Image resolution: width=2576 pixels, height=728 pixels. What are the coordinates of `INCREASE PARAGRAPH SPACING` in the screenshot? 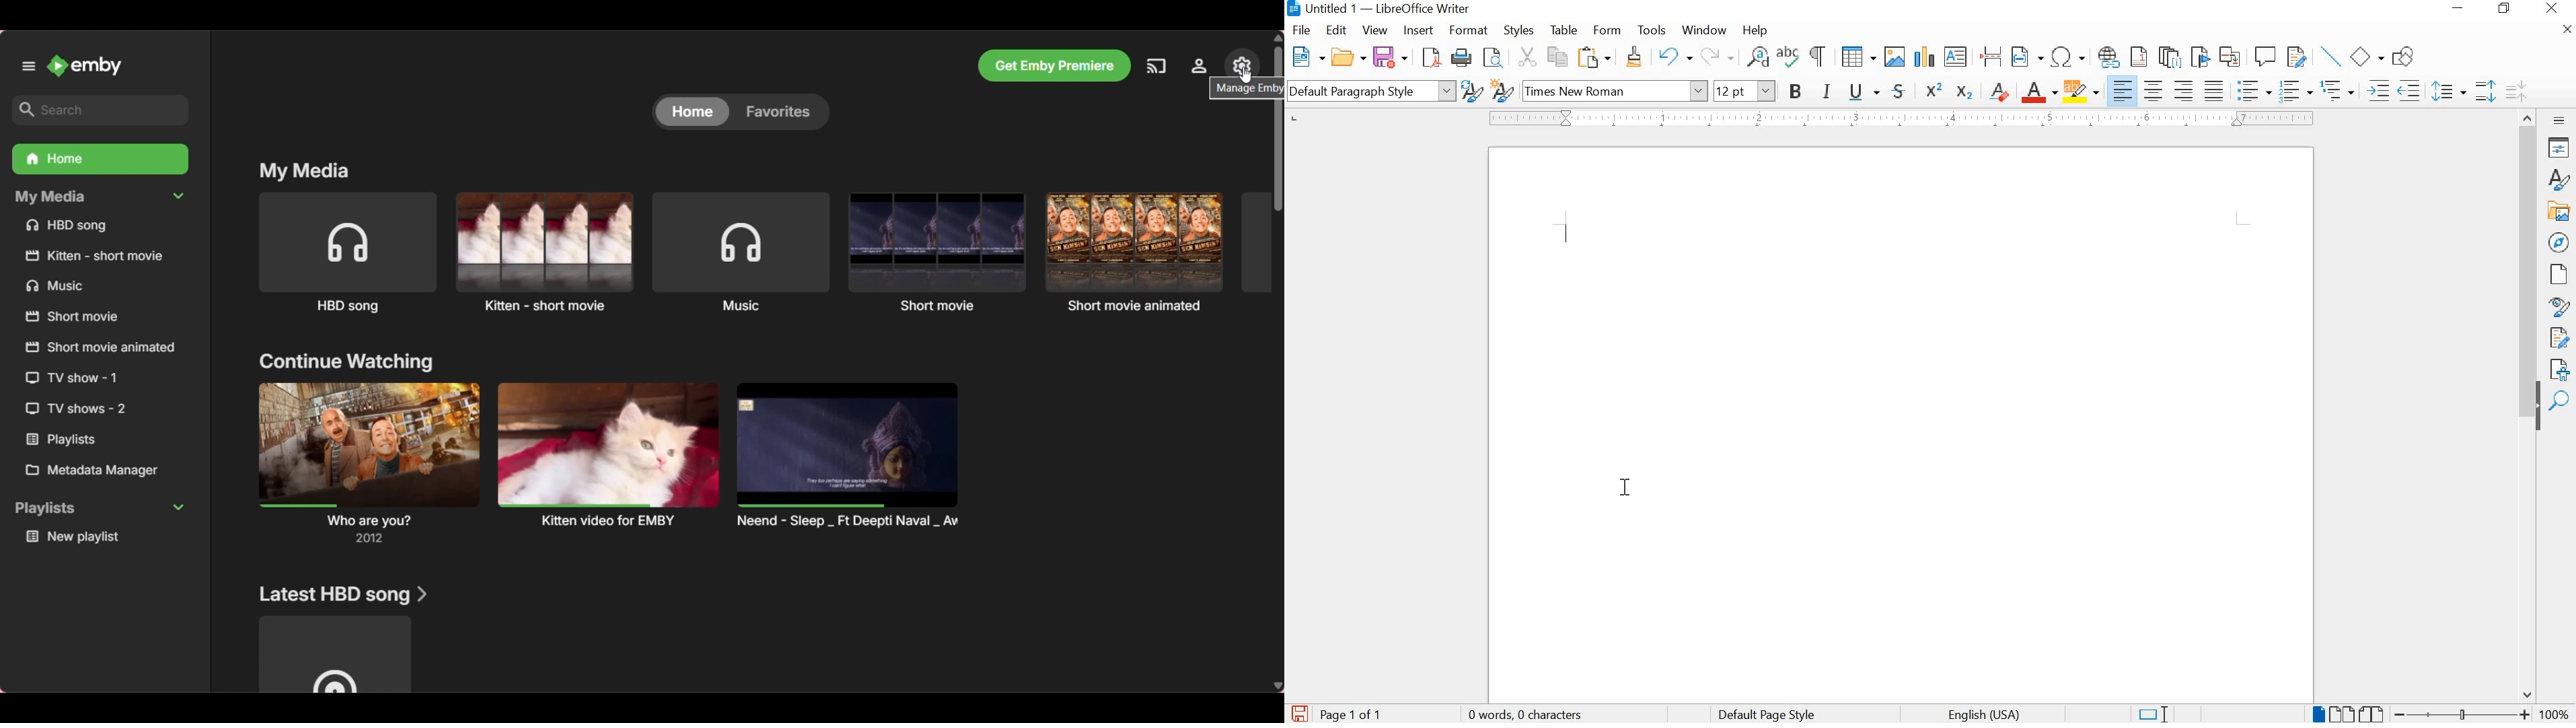 It's located at (2486, 90).